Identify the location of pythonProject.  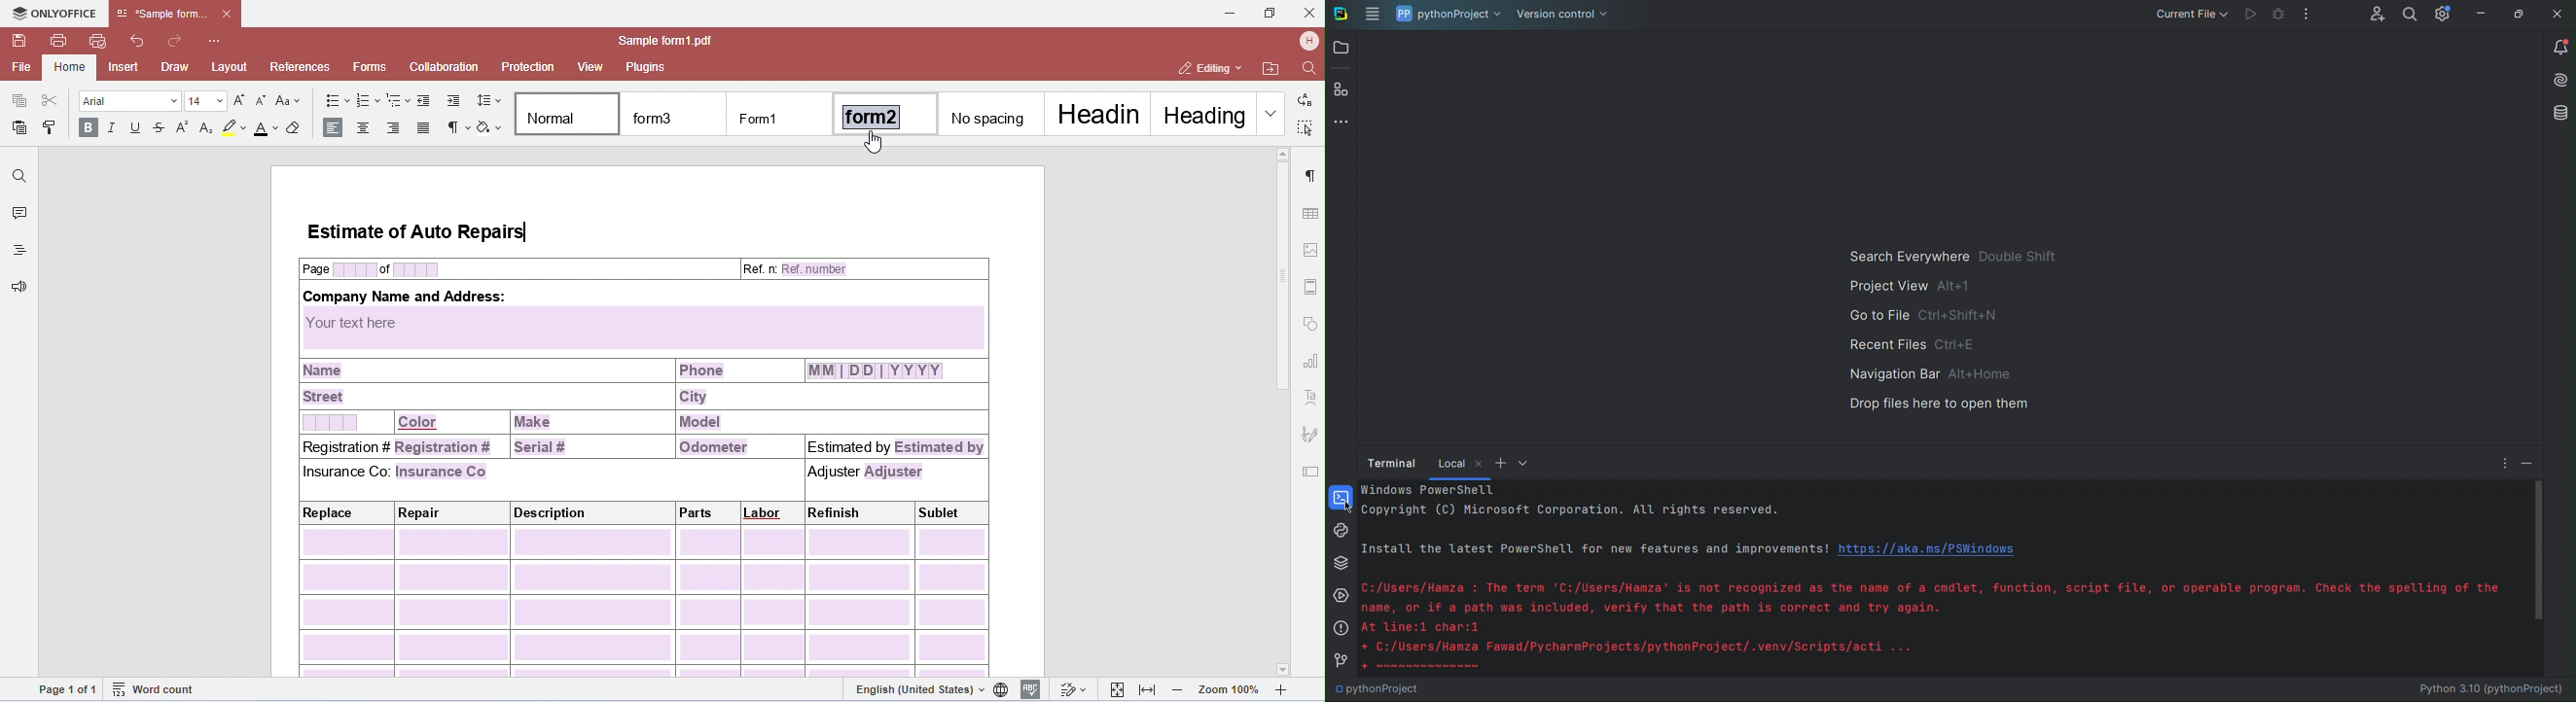
(1378, 690).